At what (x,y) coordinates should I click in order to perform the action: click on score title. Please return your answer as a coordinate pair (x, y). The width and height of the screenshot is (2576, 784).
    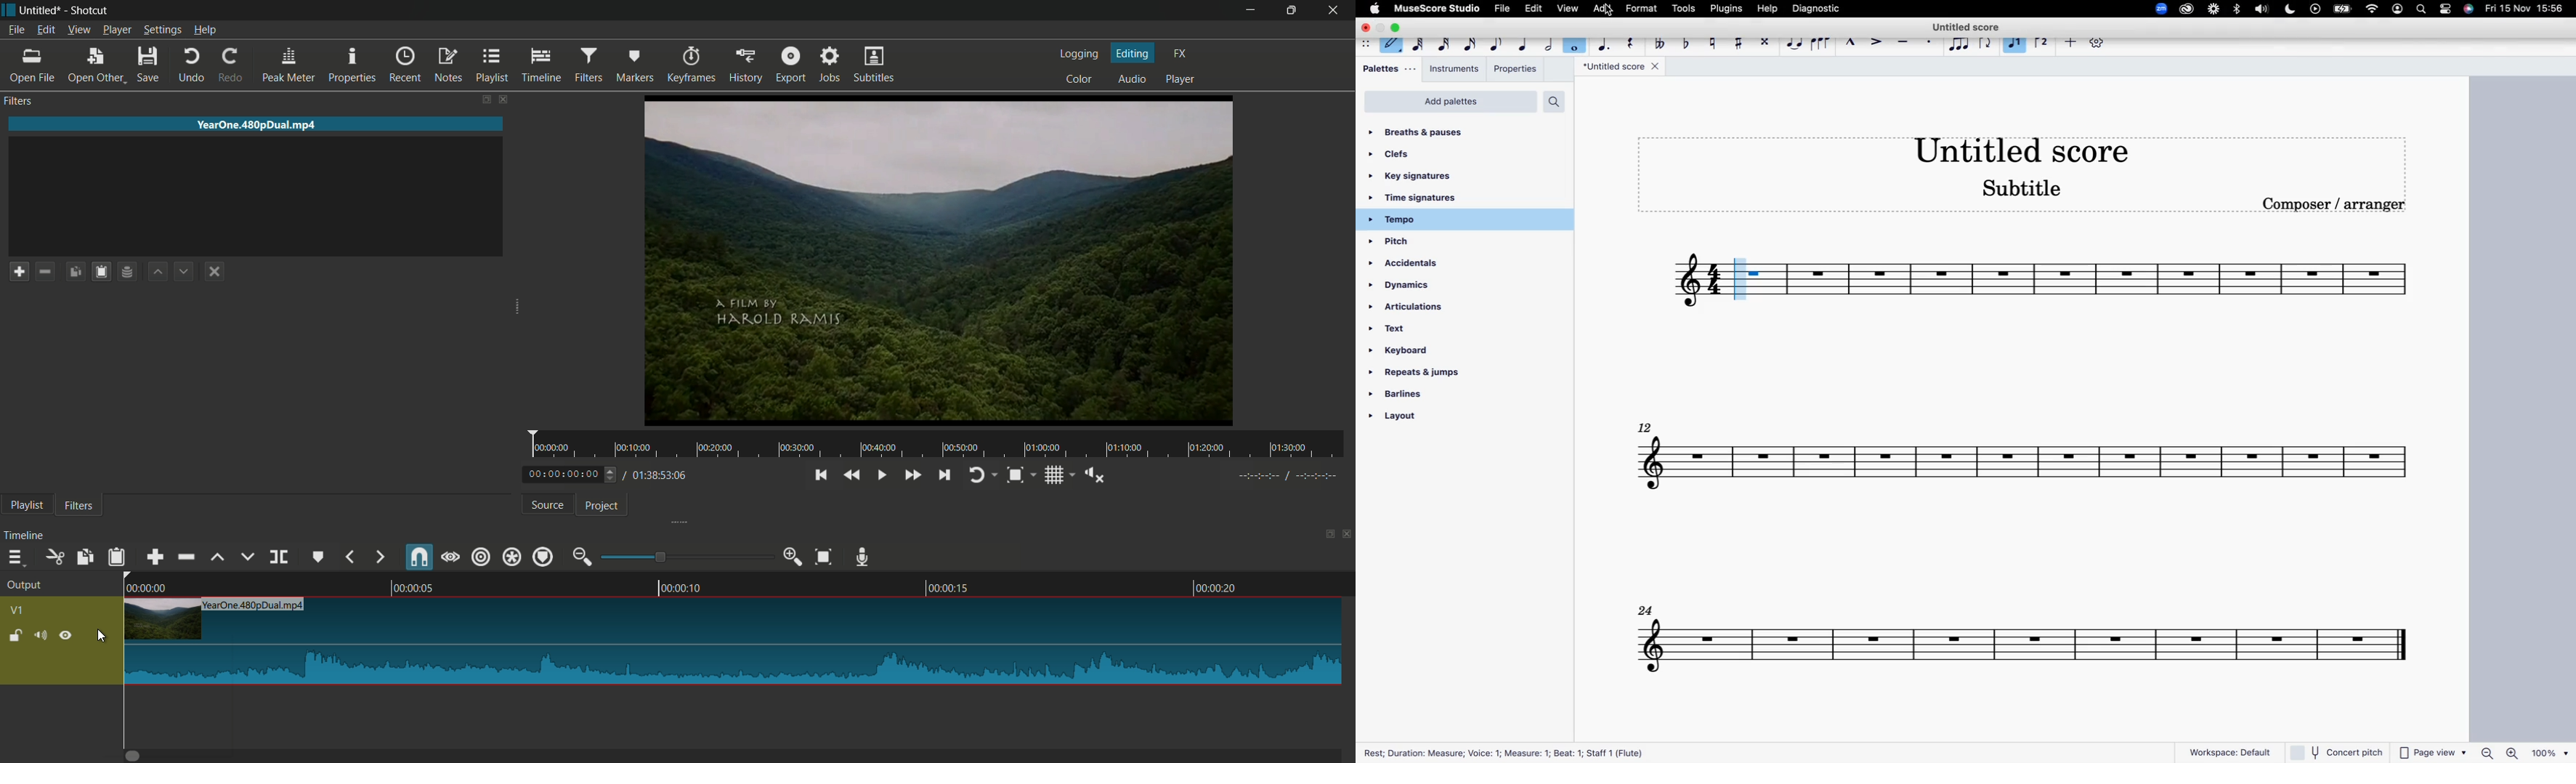
    Looking at the image, I should click on (2024, 149).